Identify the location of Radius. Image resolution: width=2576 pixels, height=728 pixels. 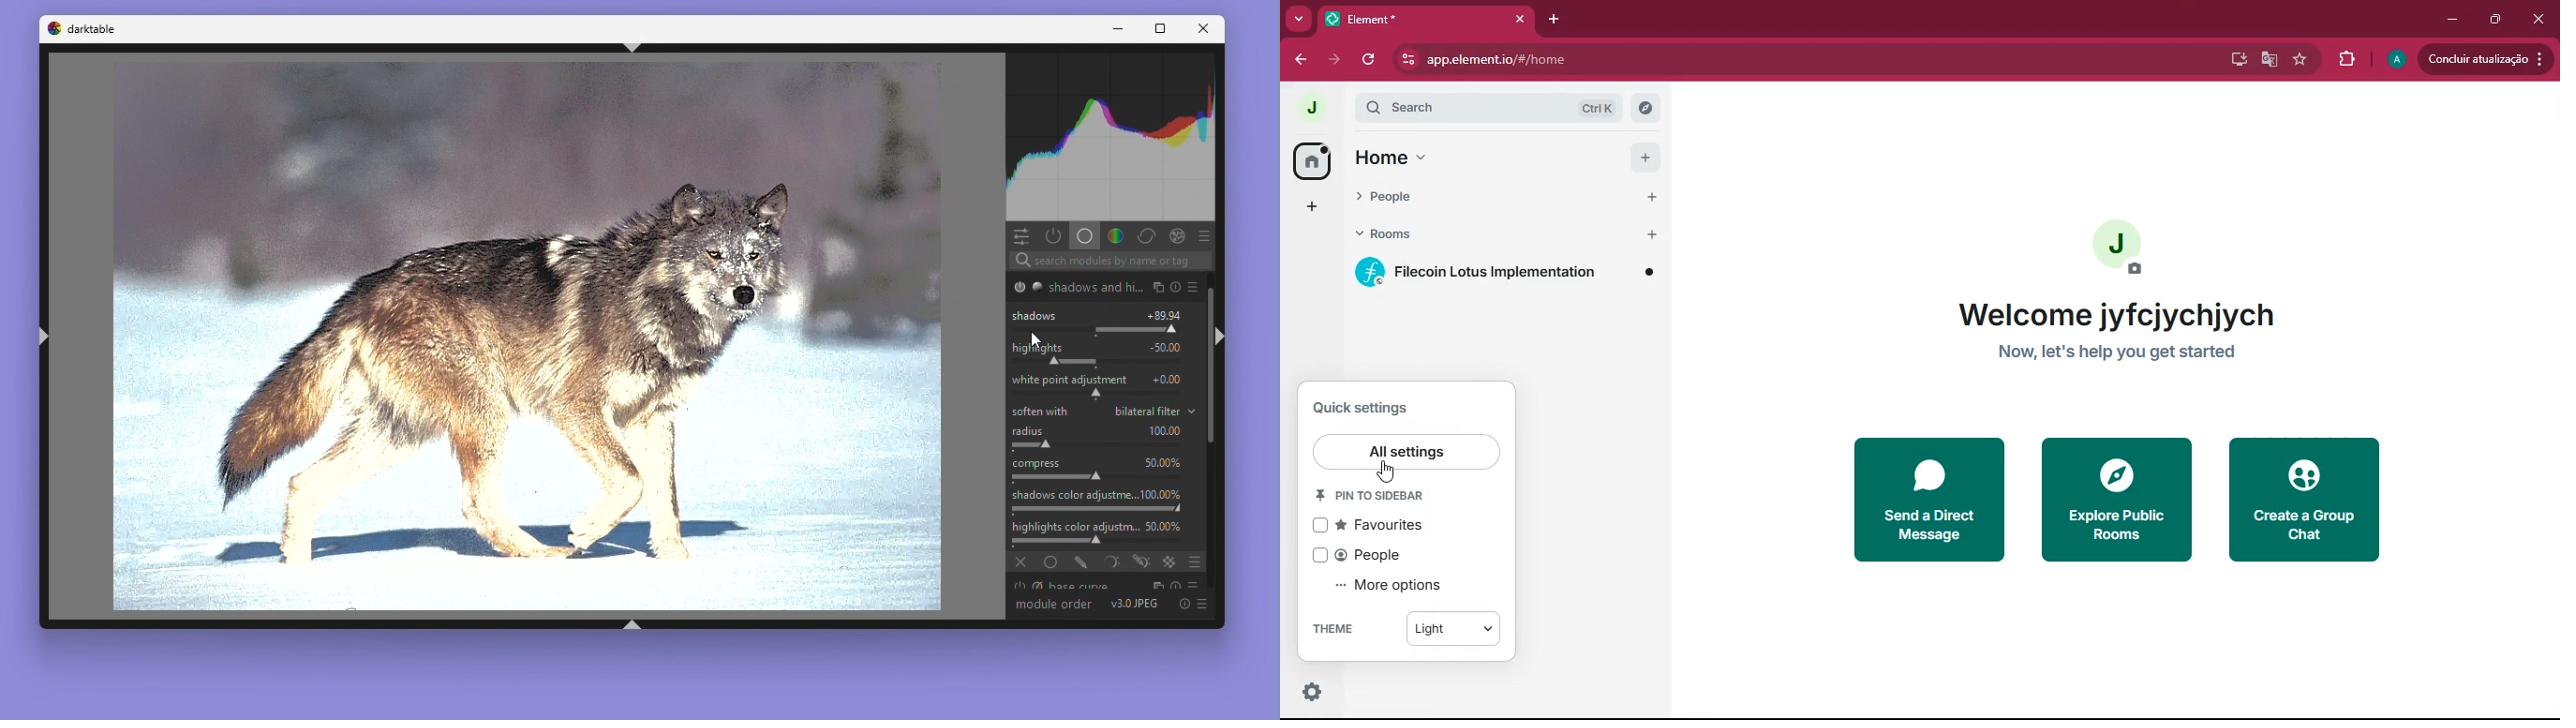
(1029, 431).